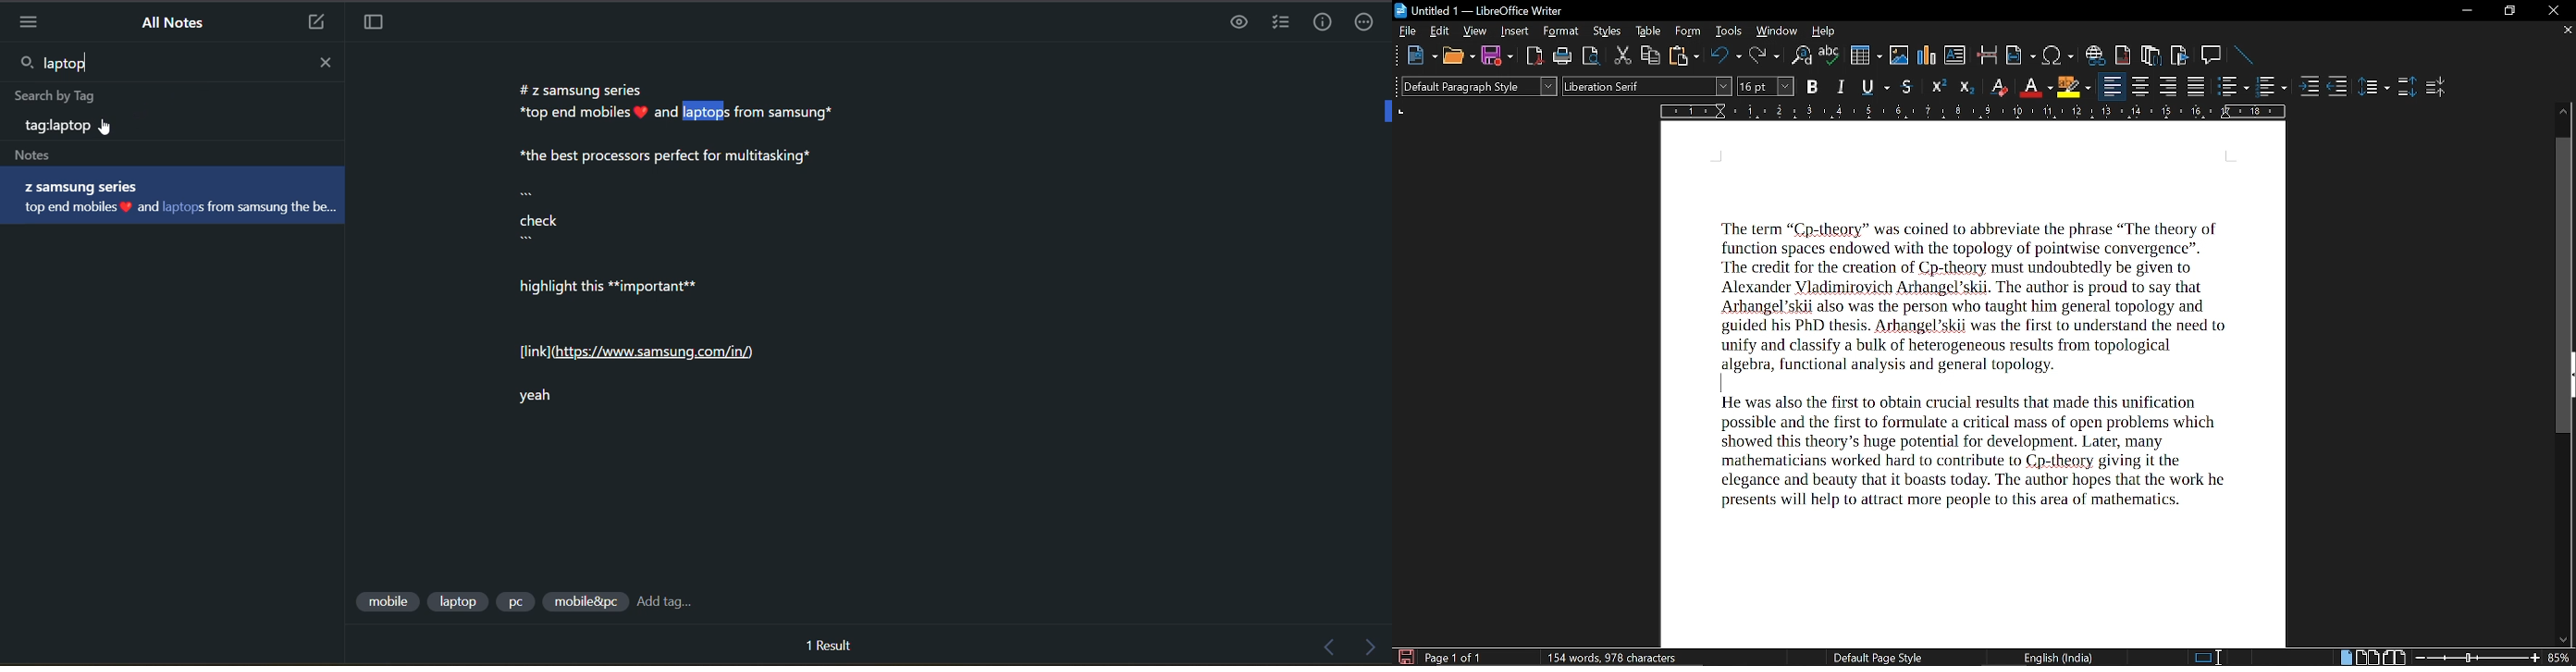  I want to click on search, so click(25, 62).